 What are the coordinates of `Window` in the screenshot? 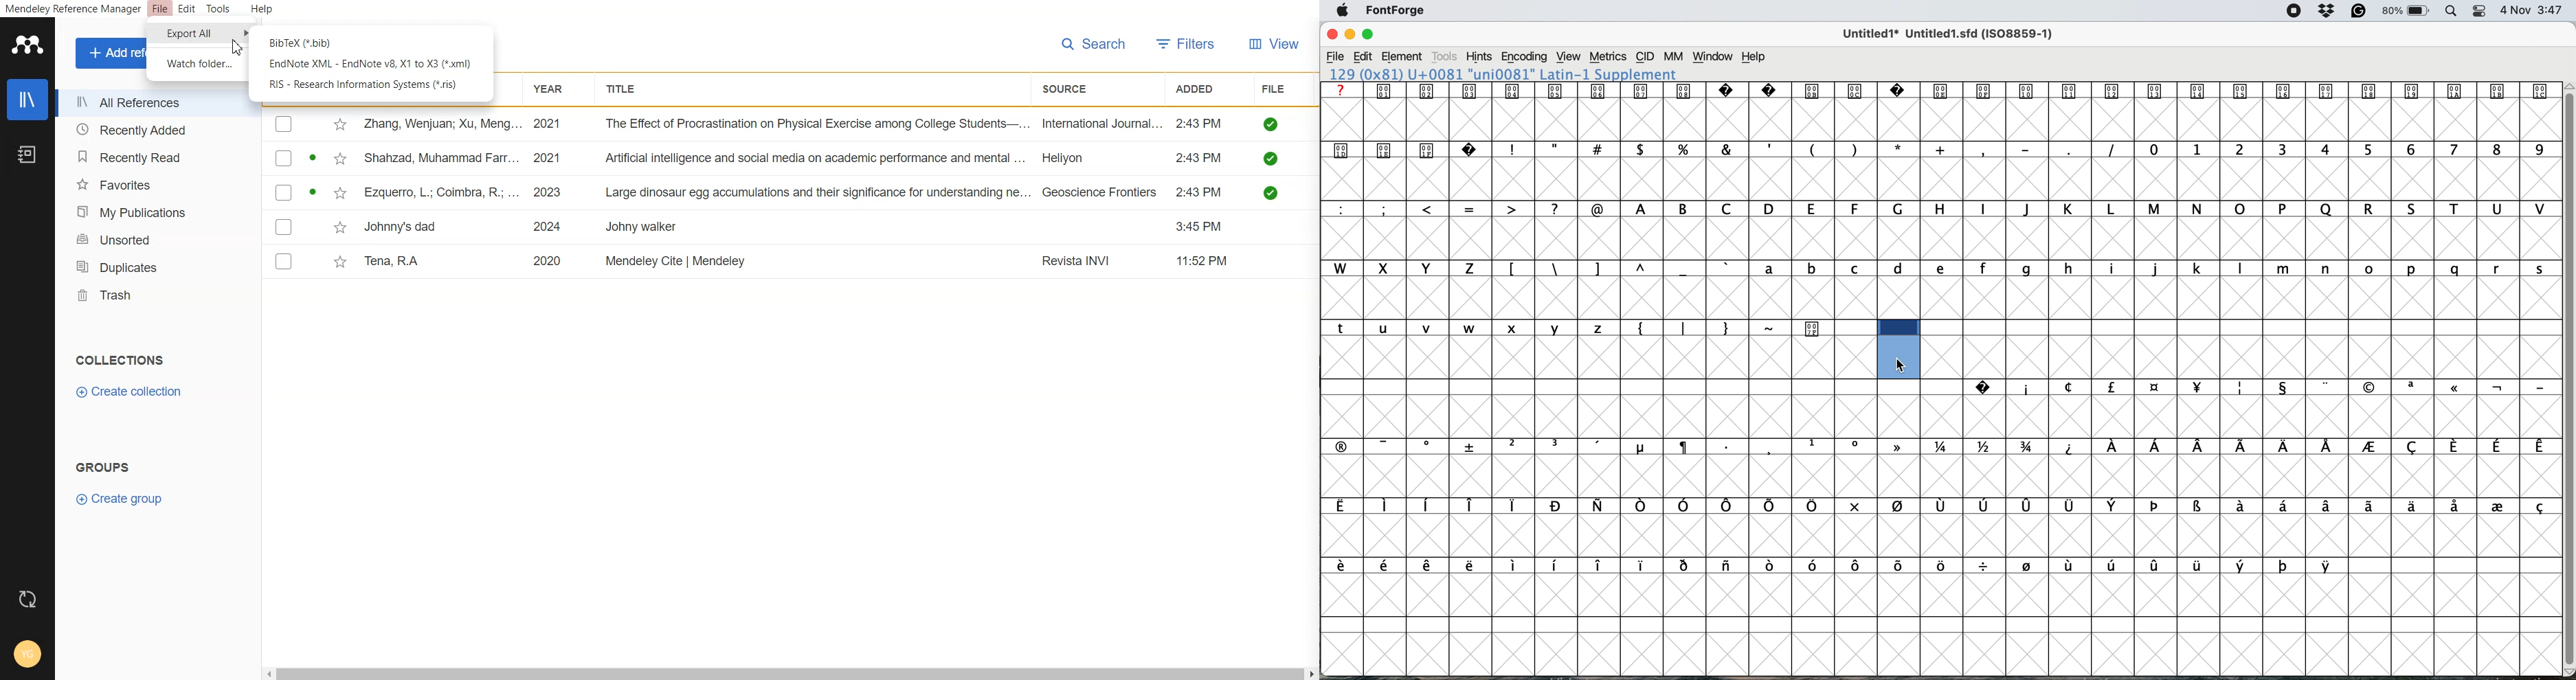 It's located at (1713, 58).